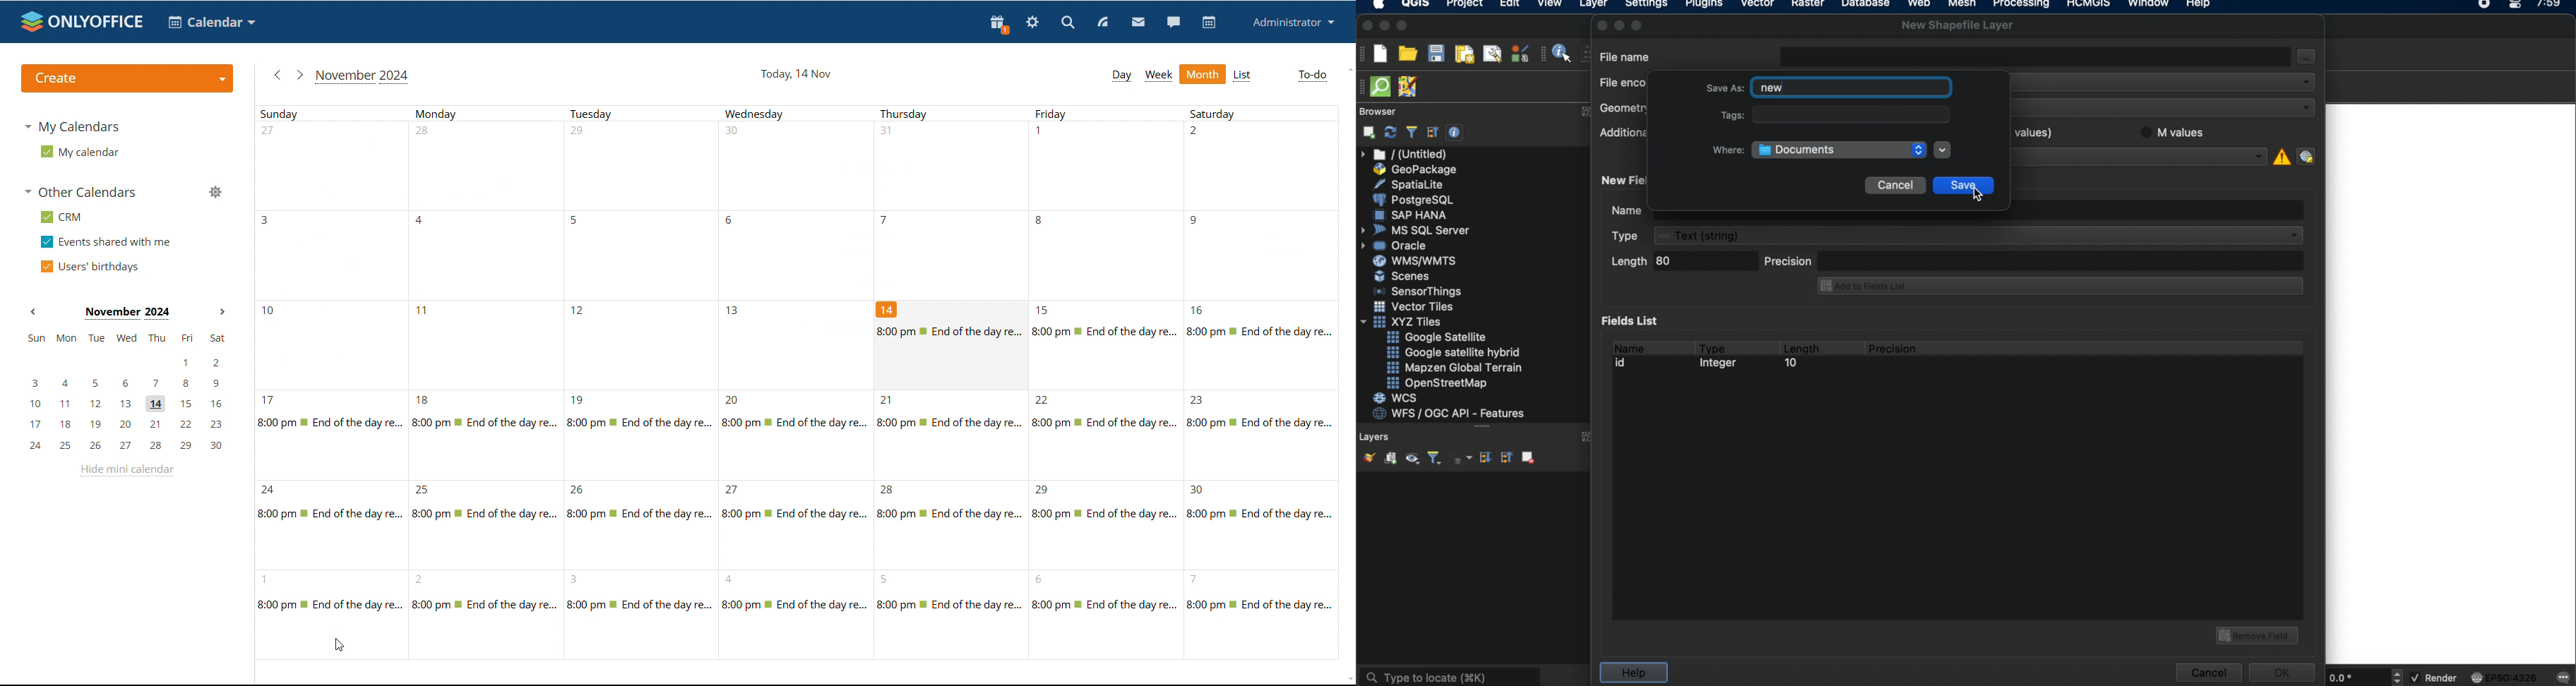 The height and width of the screenshot is (700, 2576). I want to click on wcs, so click(1397, 399).